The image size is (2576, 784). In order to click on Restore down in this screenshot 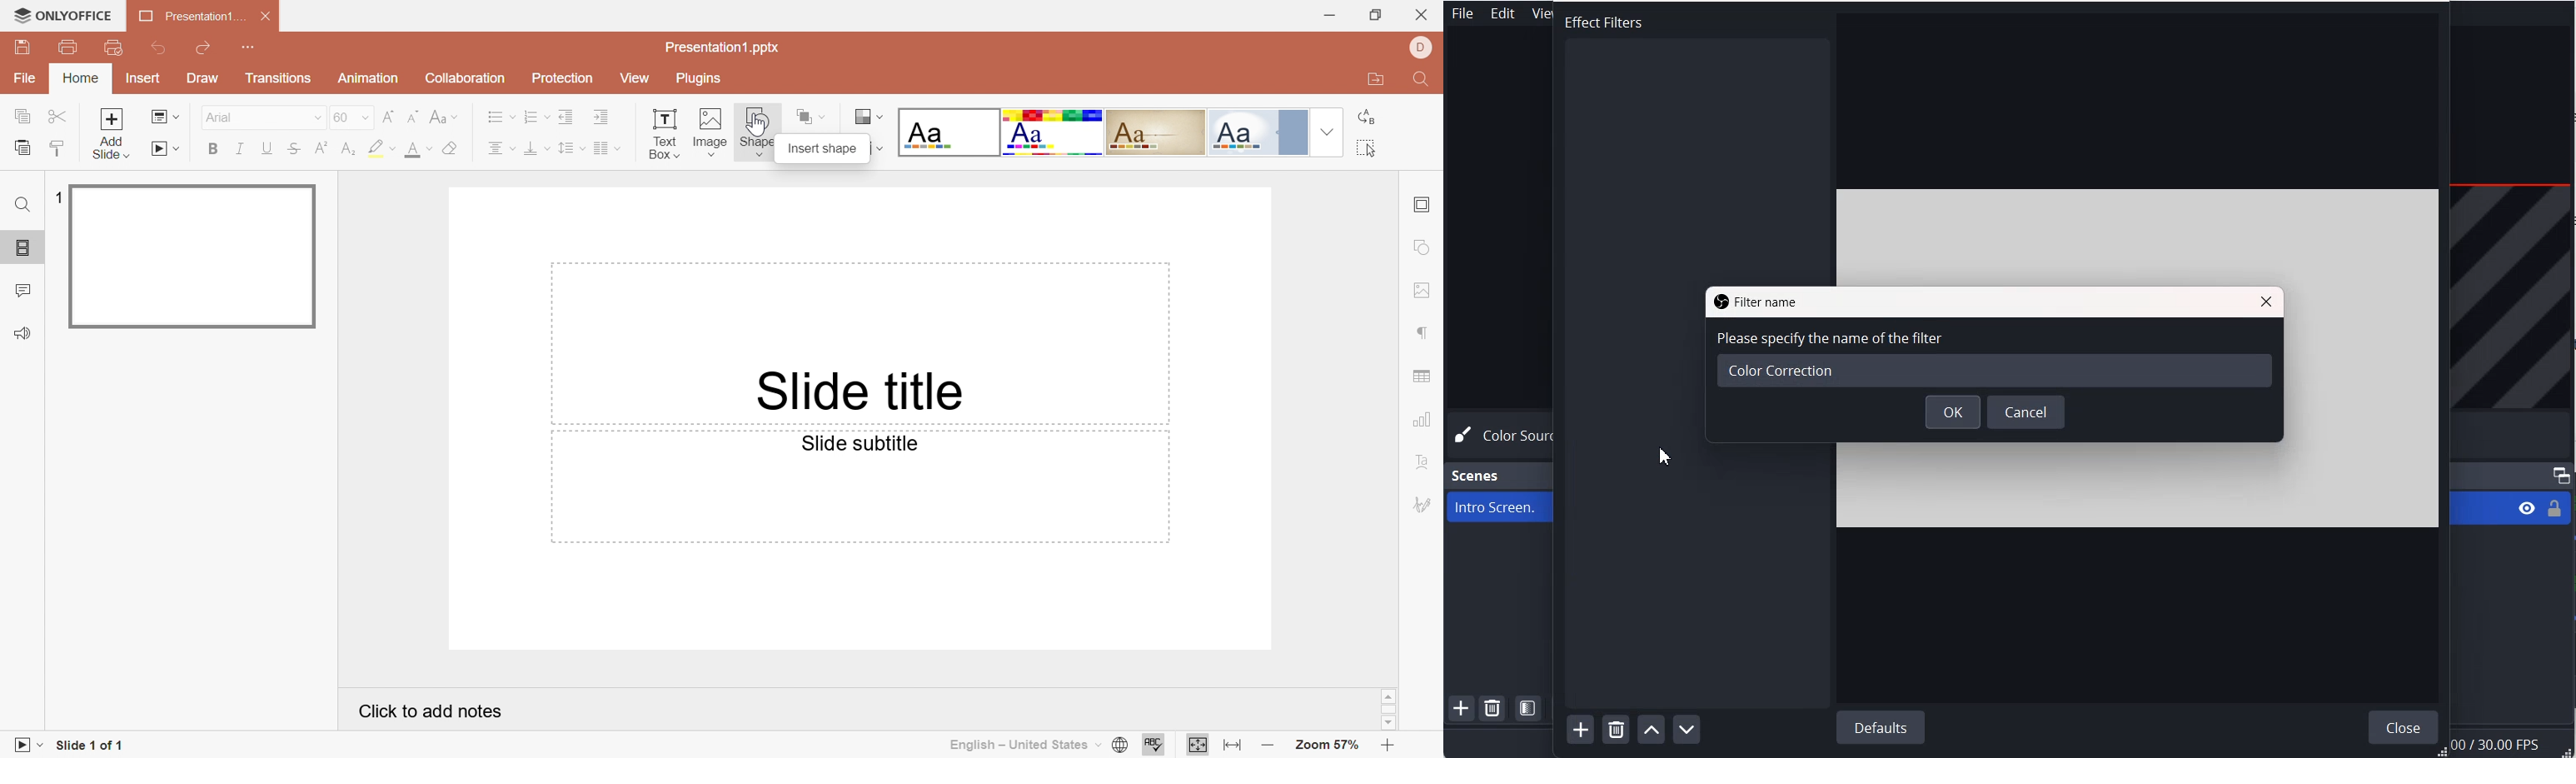, I will do `click(1378, 17)`.